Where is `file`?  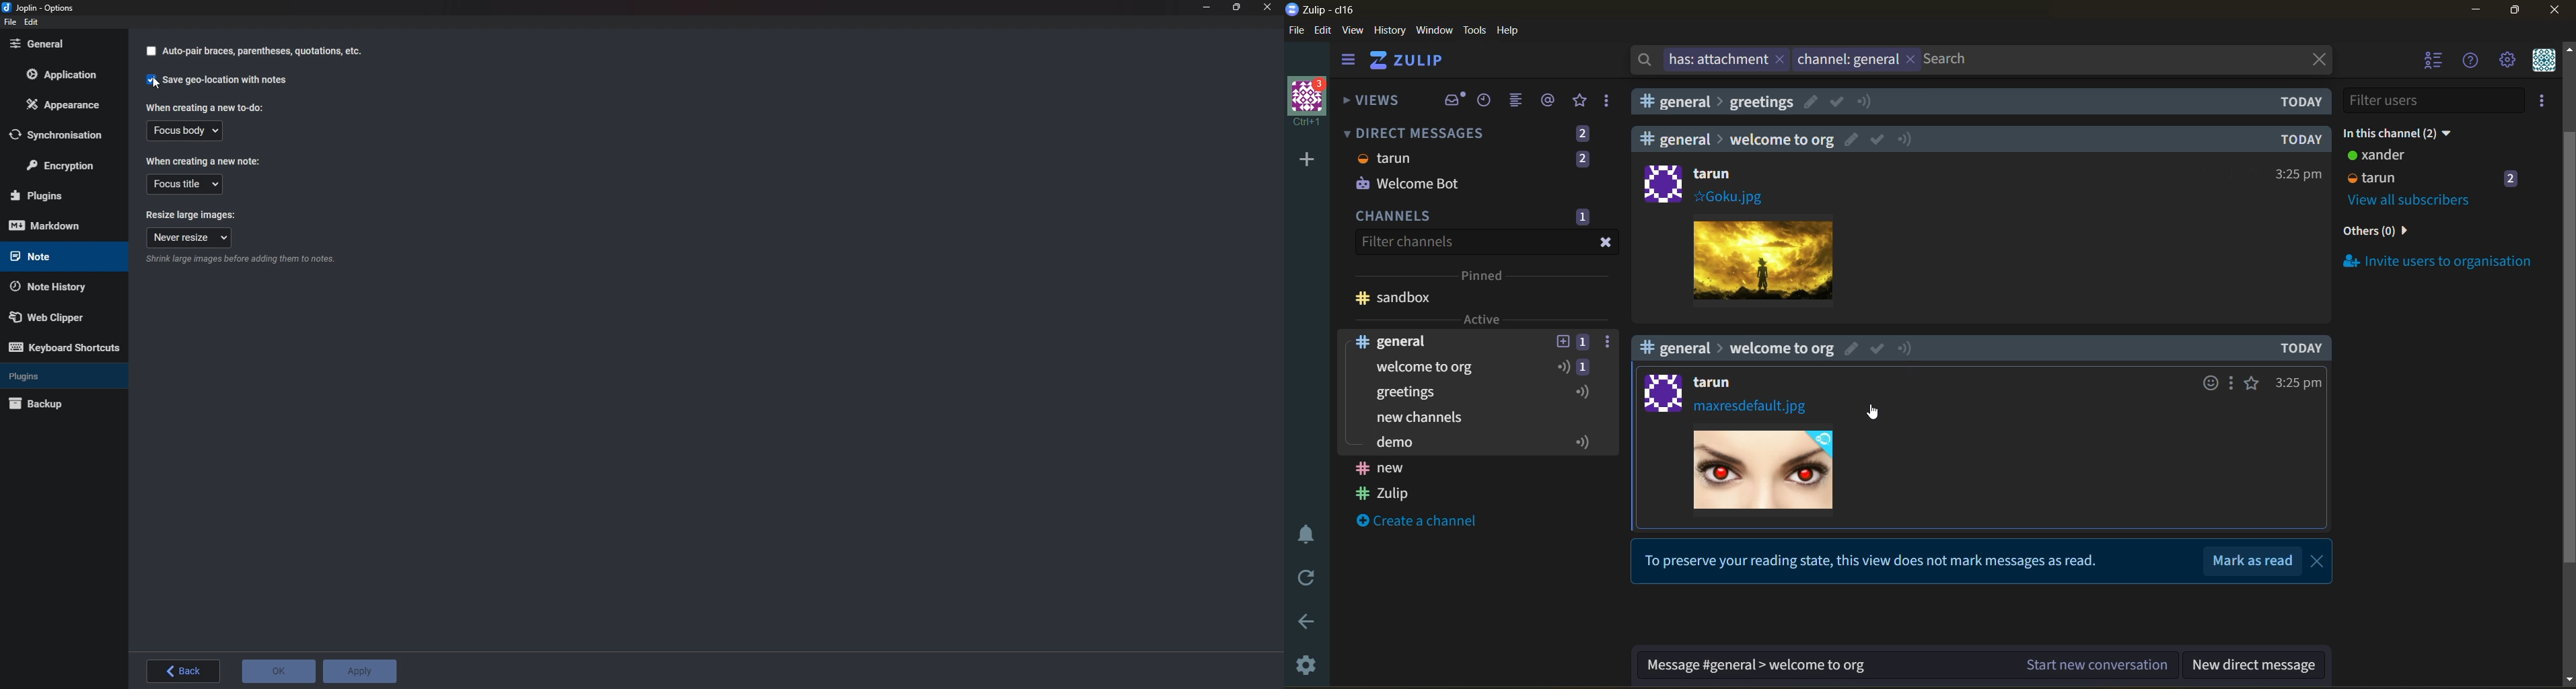 file is located at coordinates (1297, 31).